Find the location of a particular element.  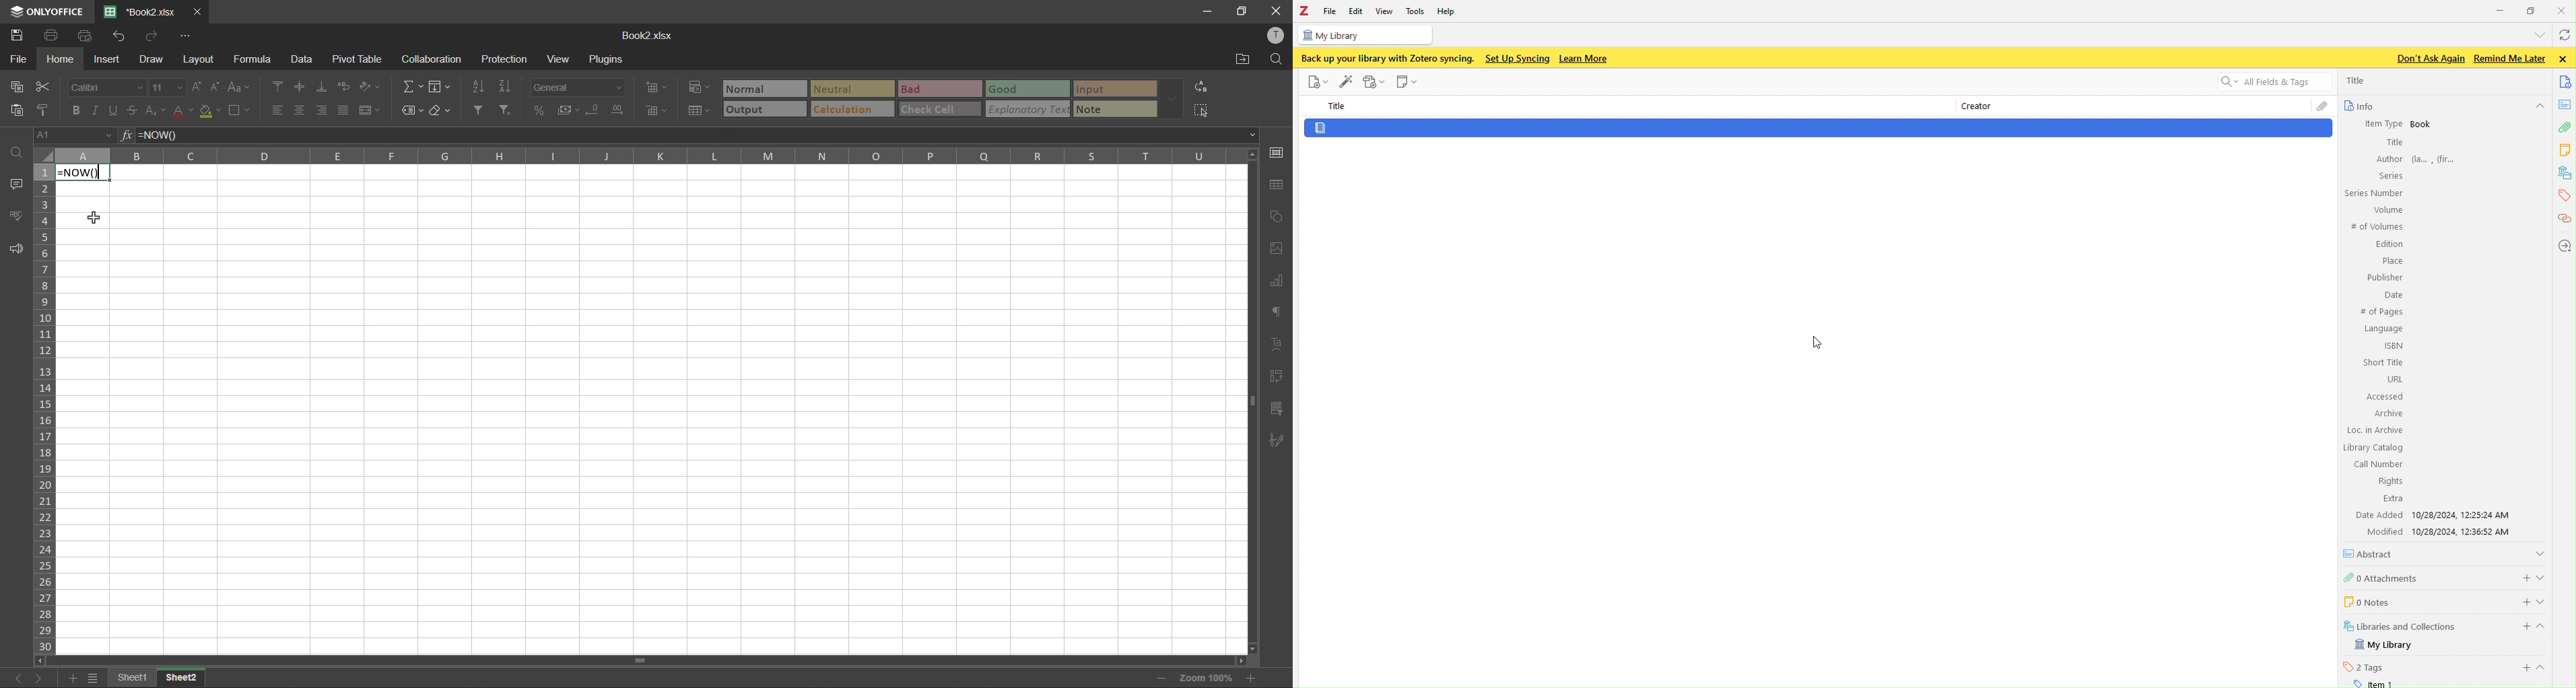

number format is located at coordinates (579, 88).